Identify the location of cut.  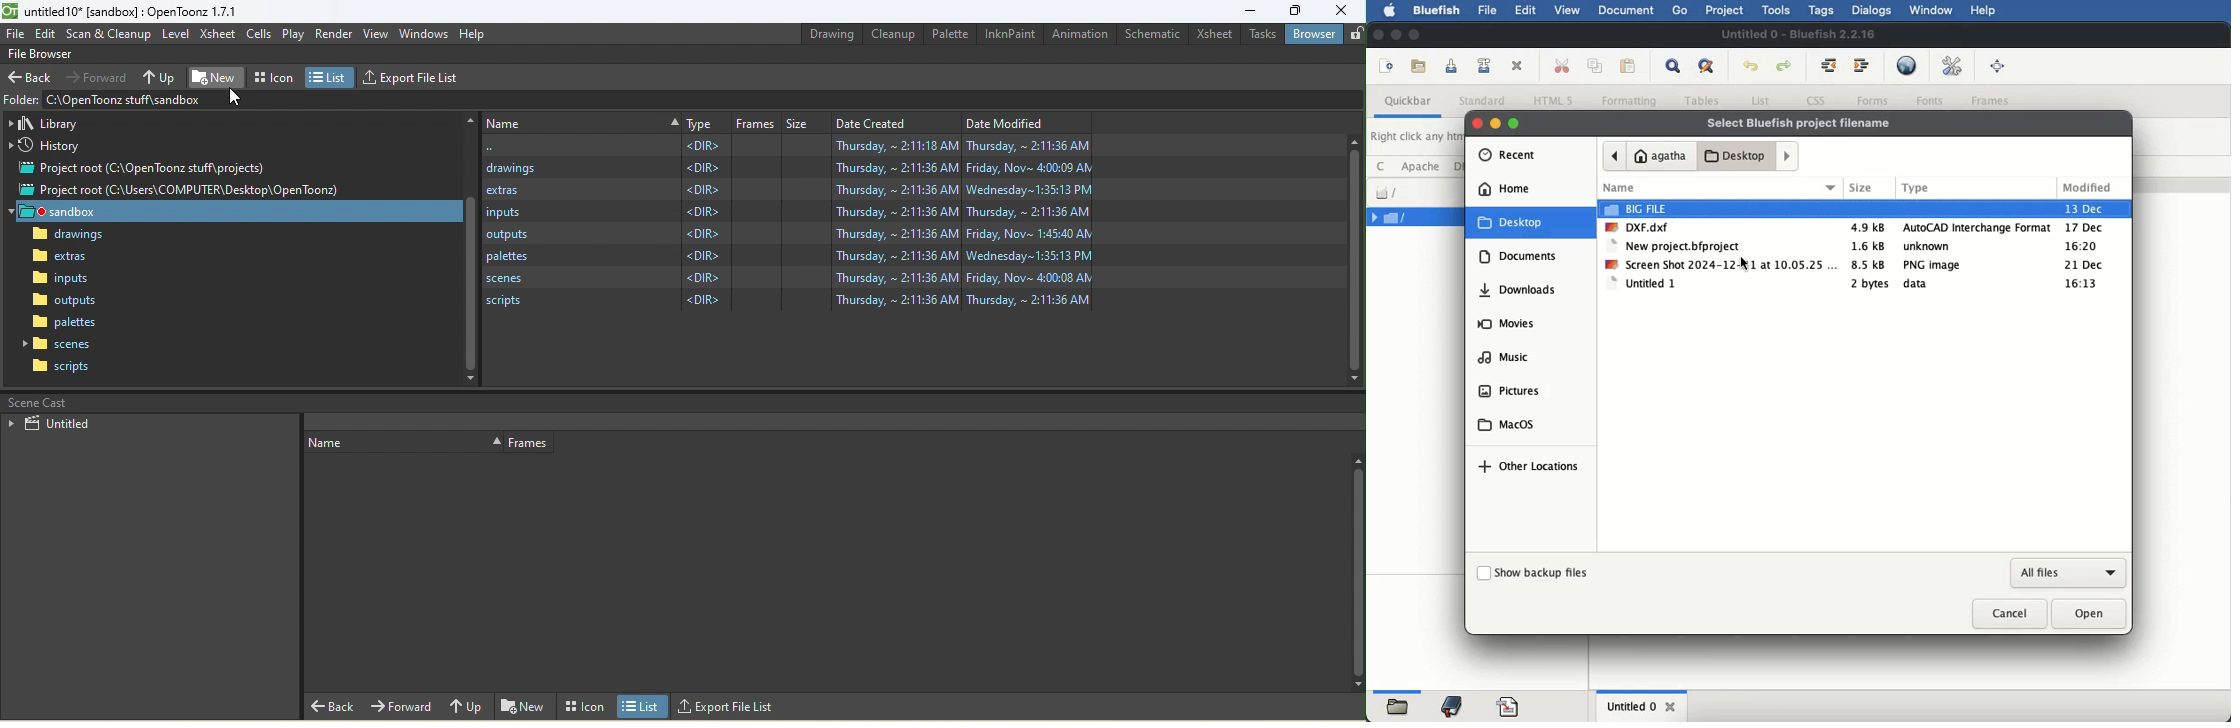
(1562, 65).